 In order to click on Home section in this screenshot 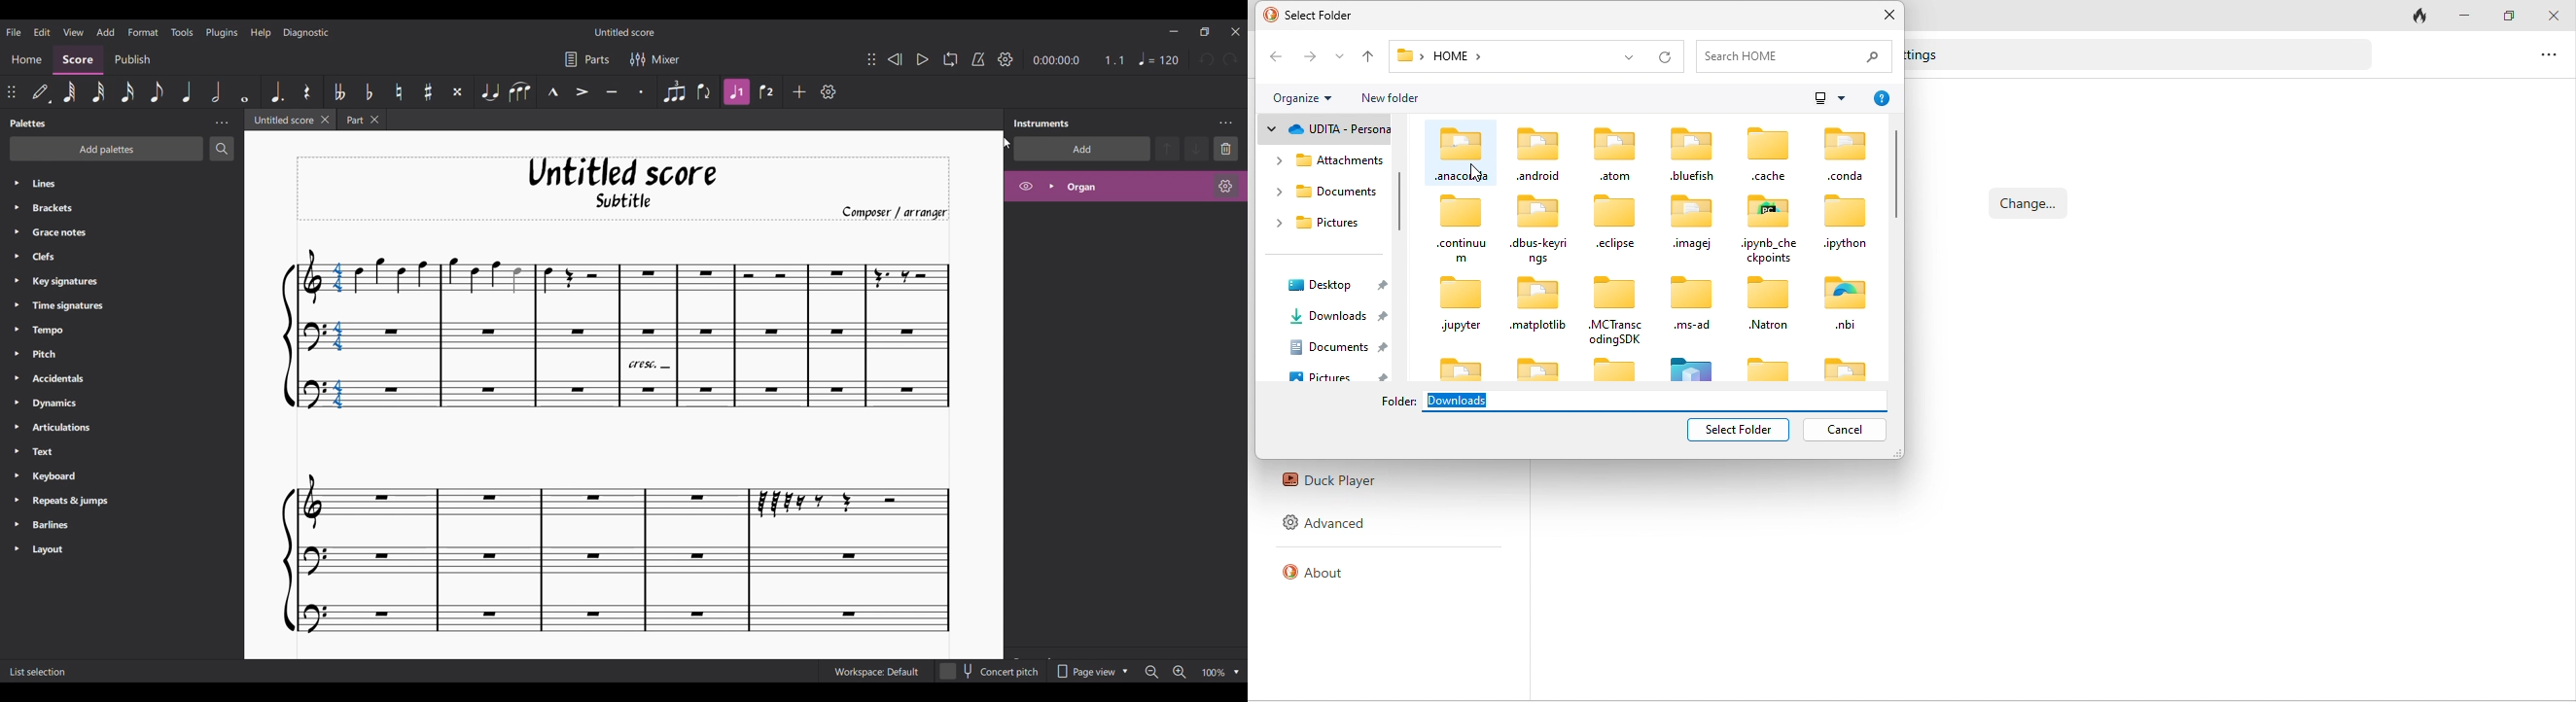, I will do `click(26, 60)`.